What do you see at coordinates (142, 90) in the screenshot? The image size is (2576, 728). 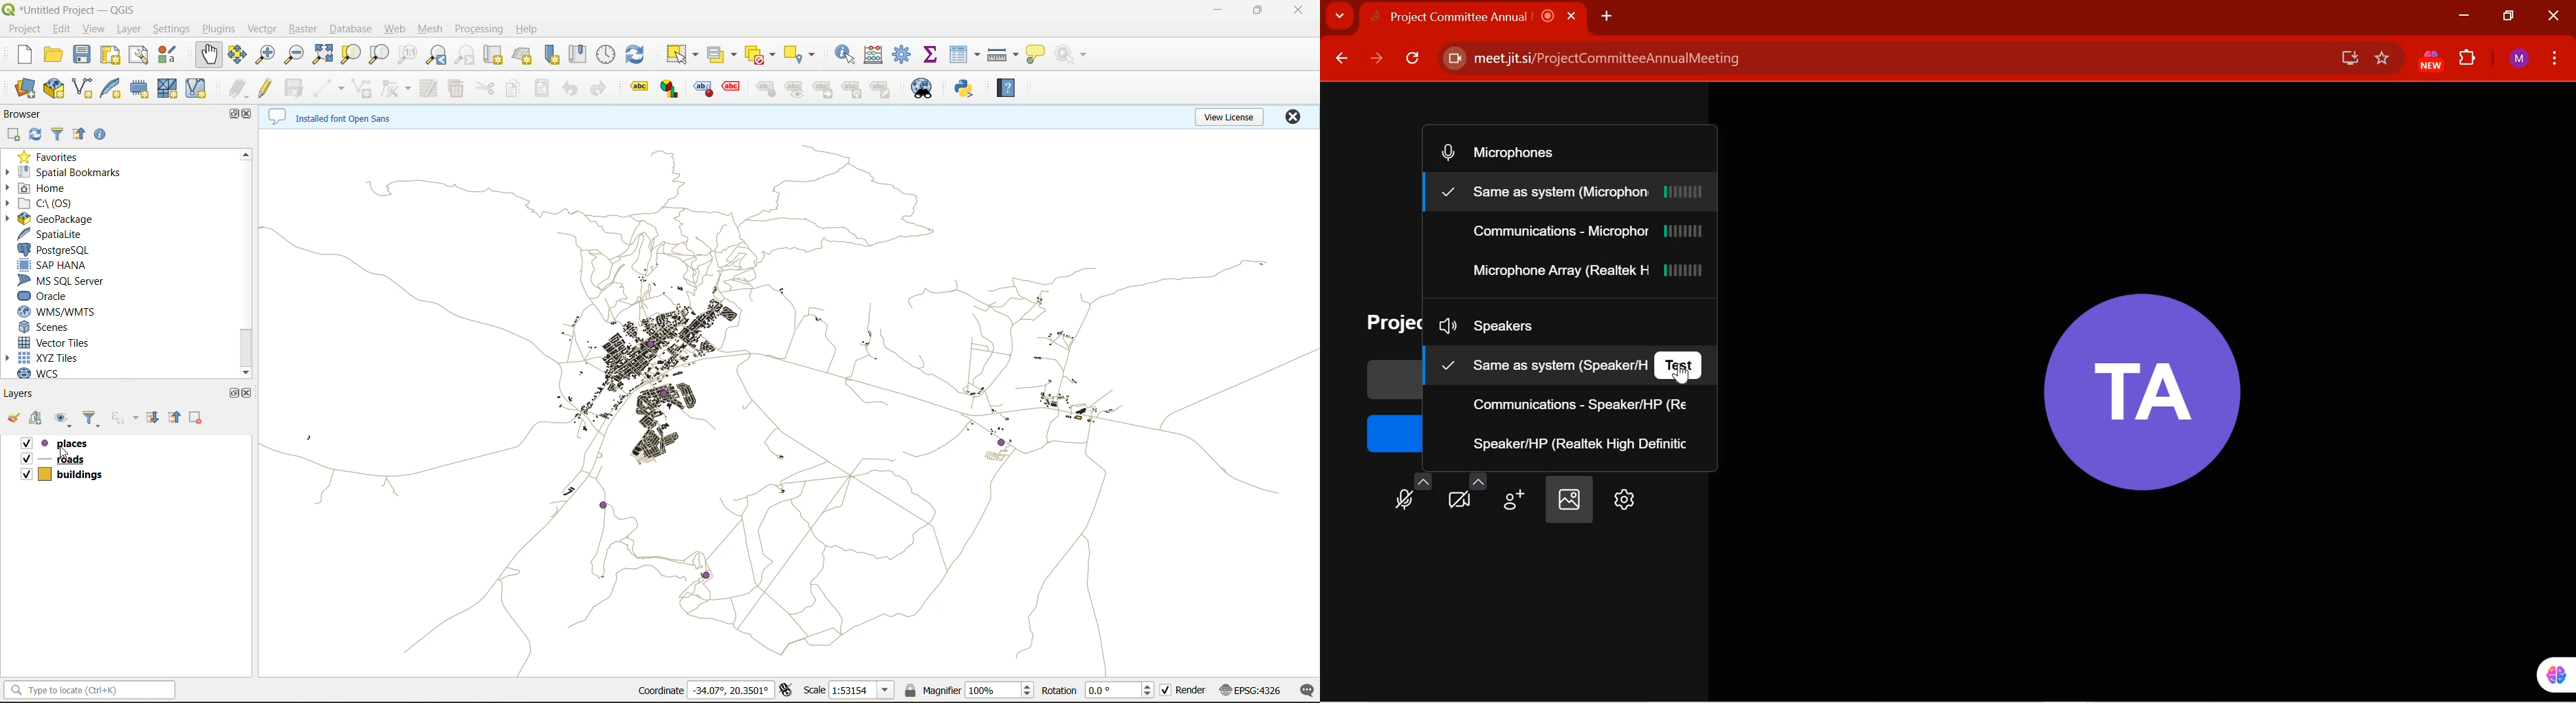 I see `temporary scratch layer` at bounding box center [142, 90].